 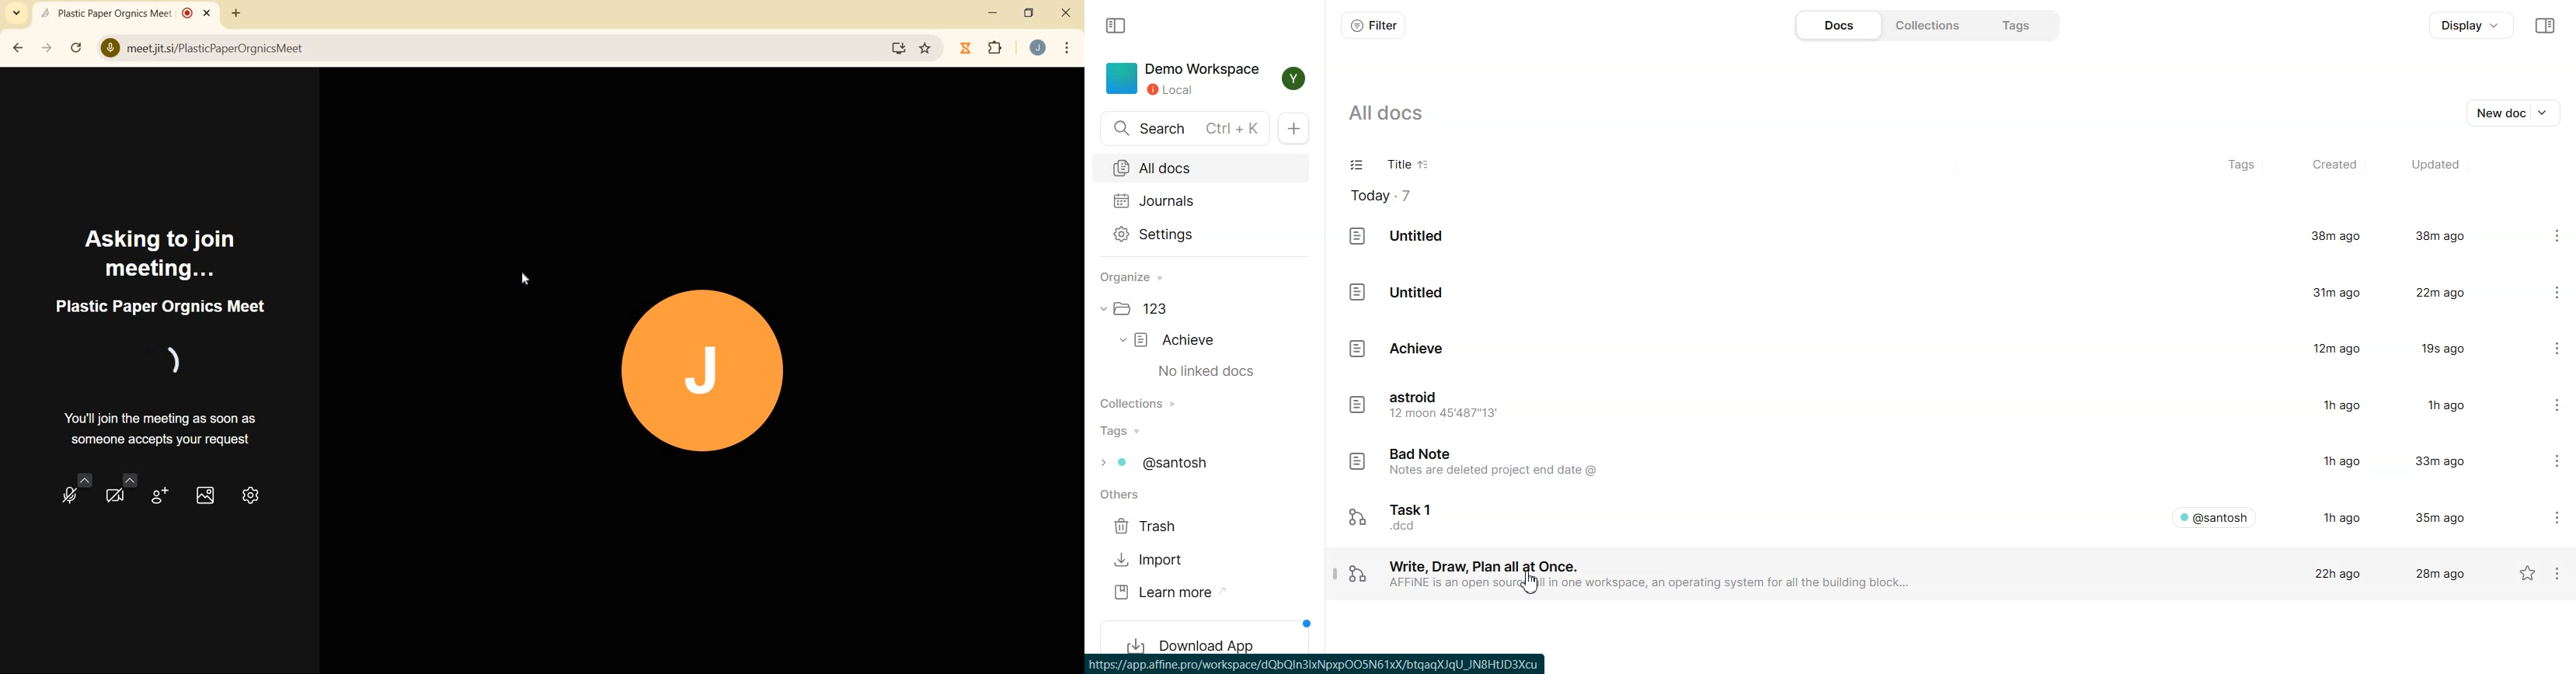 I want to click on invite people, so click(x=158, y=495).